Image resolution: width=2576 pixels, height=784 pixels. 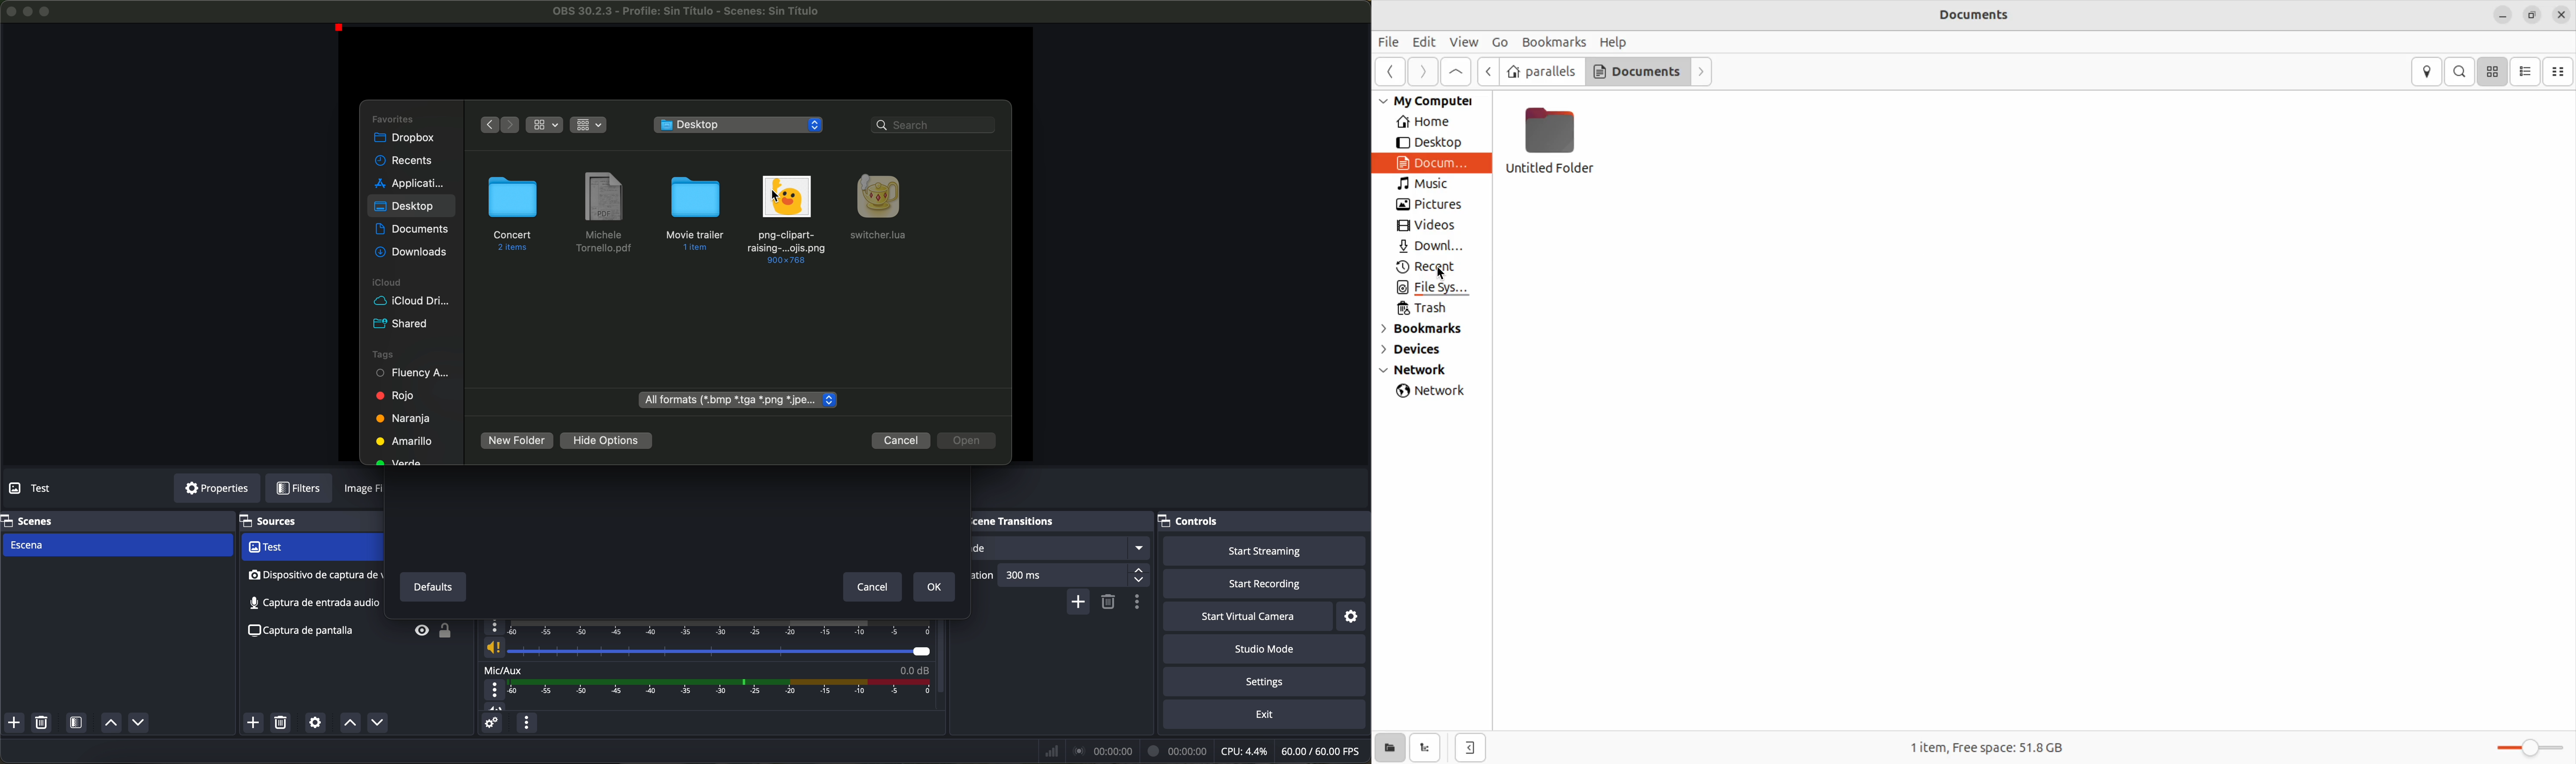 I want to click on cancel, so click(x=873, y=588).